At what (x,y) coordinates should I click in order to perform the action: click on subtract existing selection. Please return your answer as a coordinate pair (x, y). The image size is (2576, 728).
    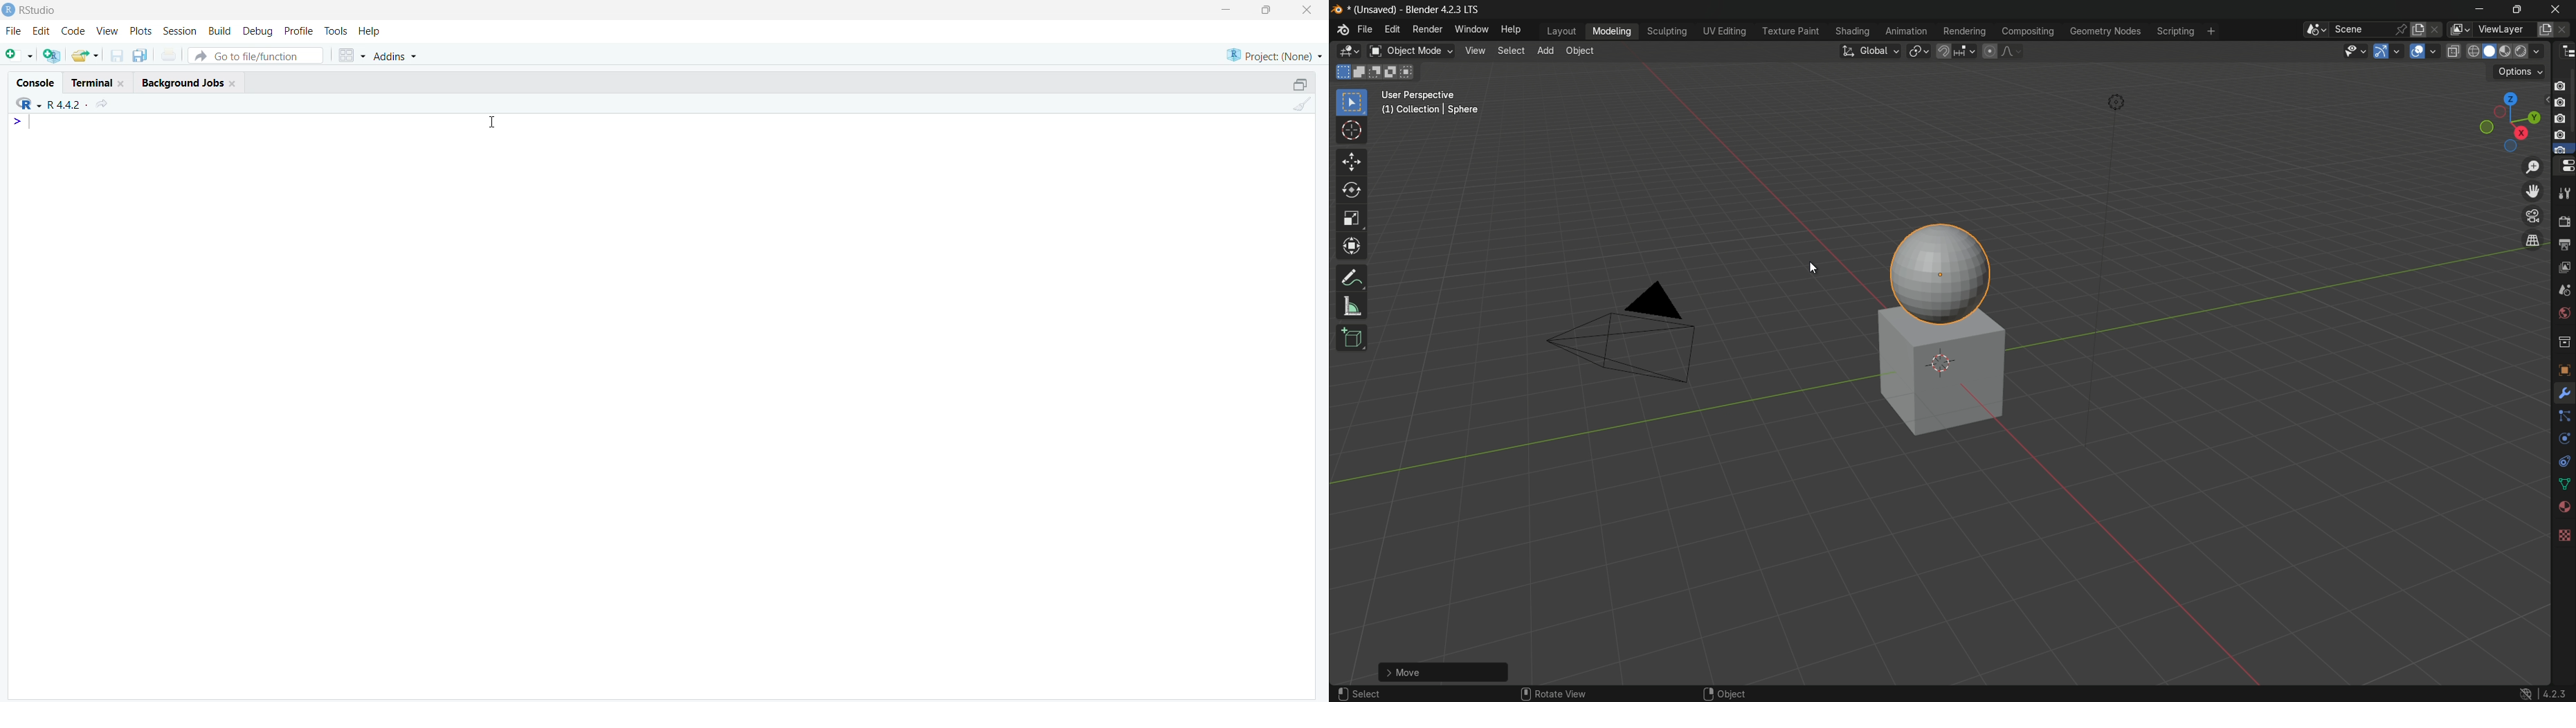
    Looking at the image, I should click on (1376, 72).